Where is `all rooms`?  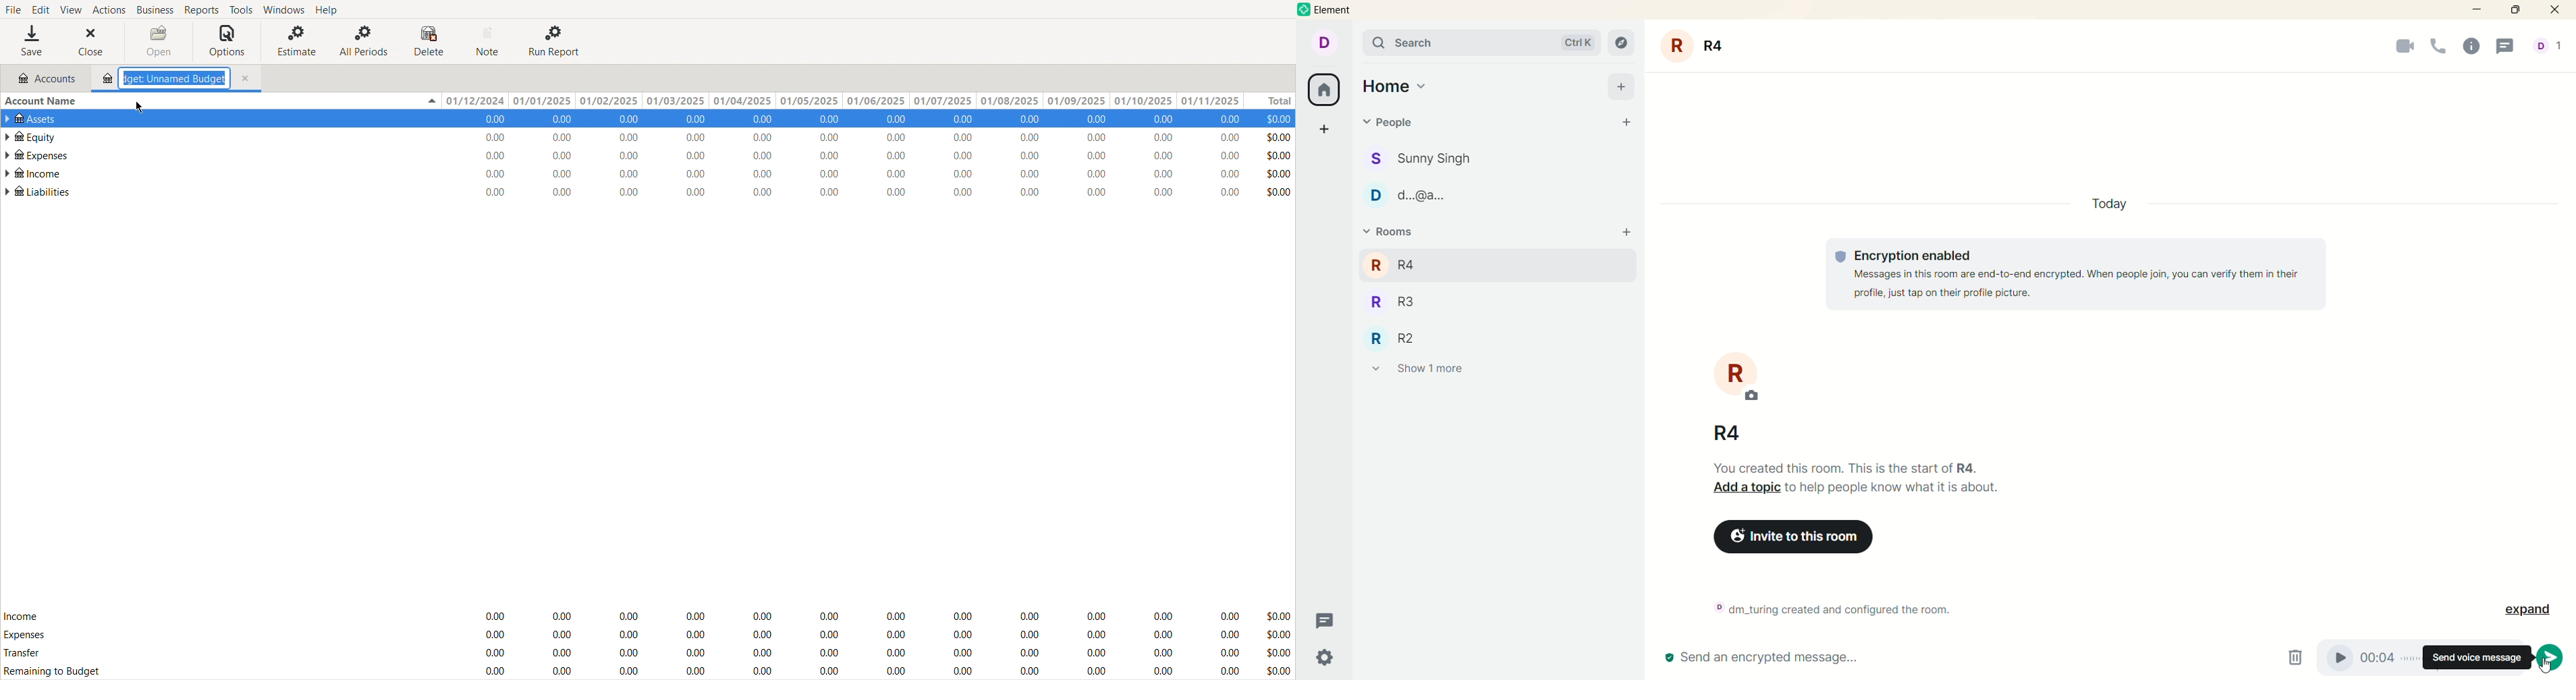 all rooms is located at coordinates (1324, 91).